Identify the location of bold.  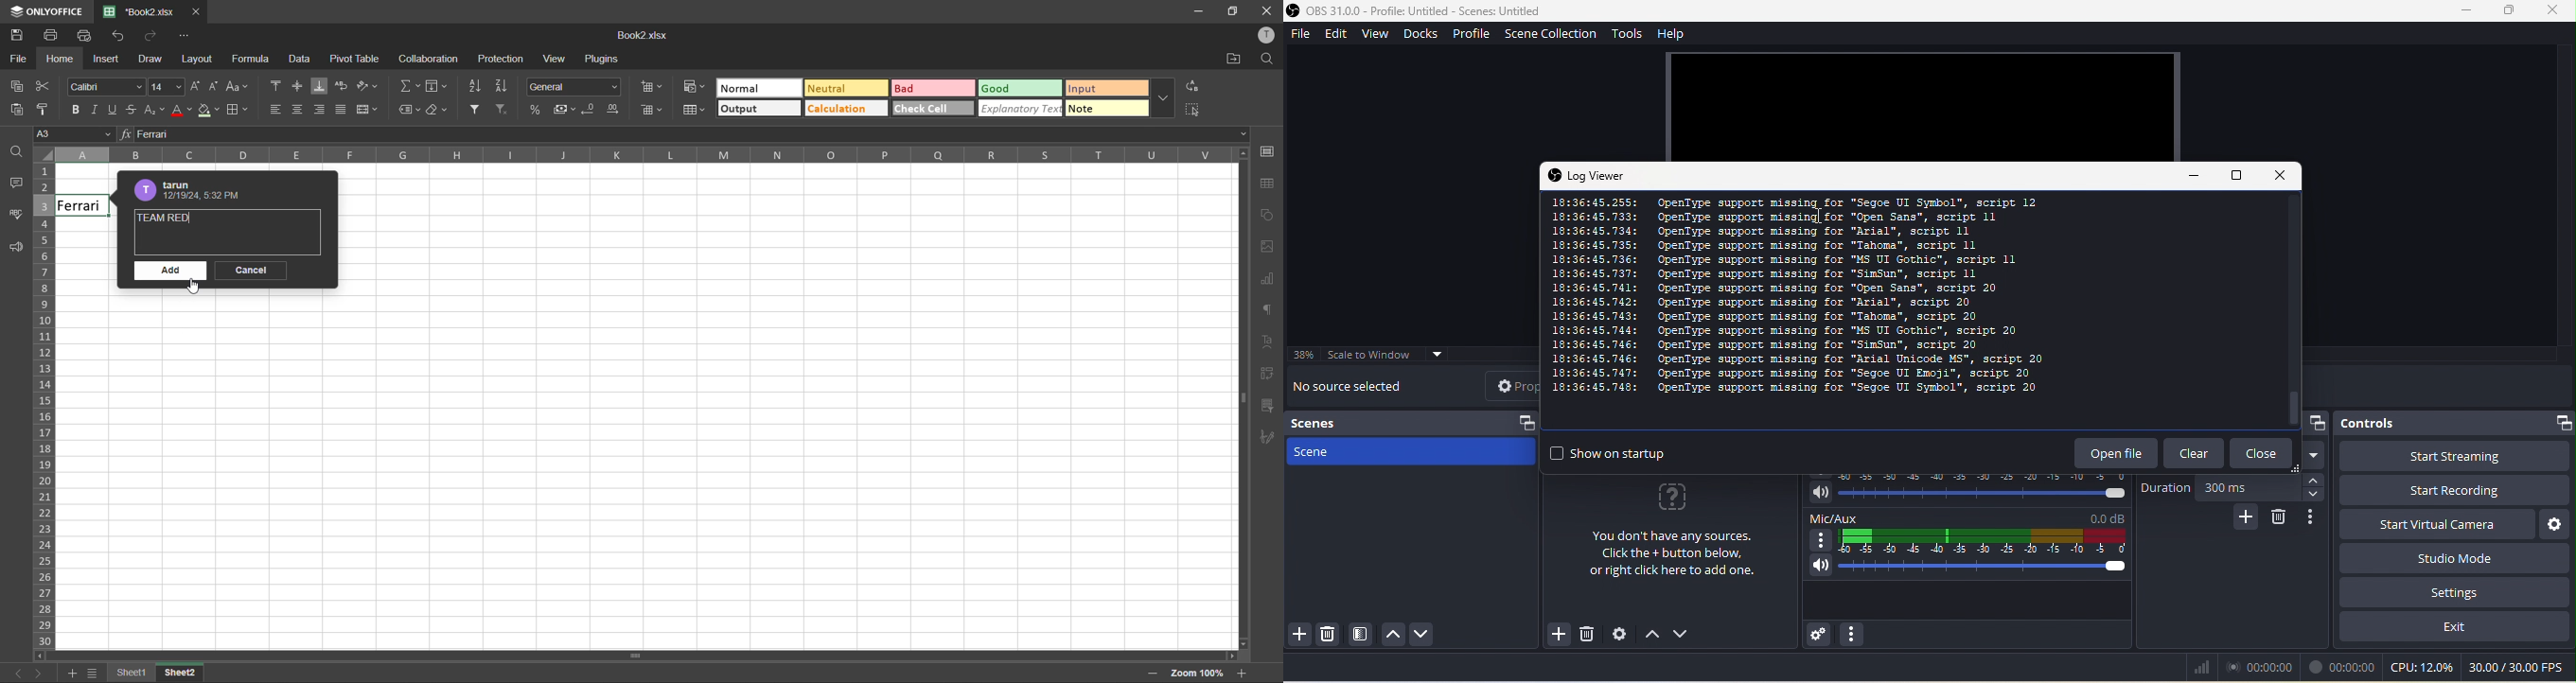
(72, 111).